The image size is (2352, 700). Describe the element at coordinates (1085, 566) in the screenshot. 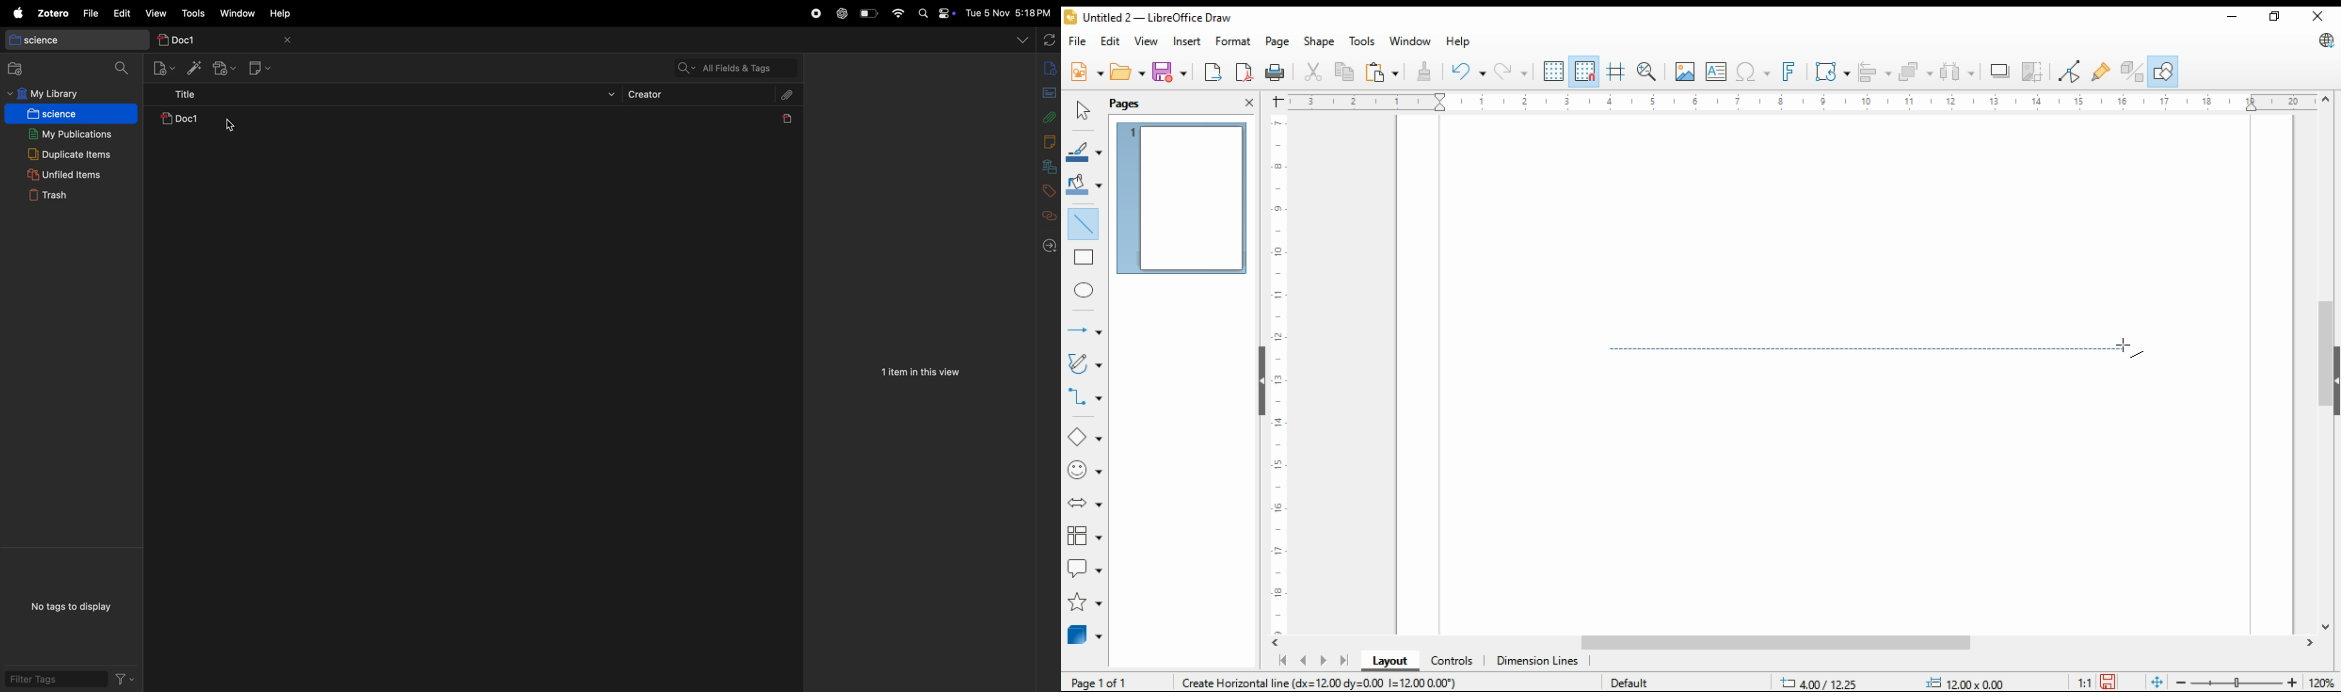

I see `callout shapes` at that location.